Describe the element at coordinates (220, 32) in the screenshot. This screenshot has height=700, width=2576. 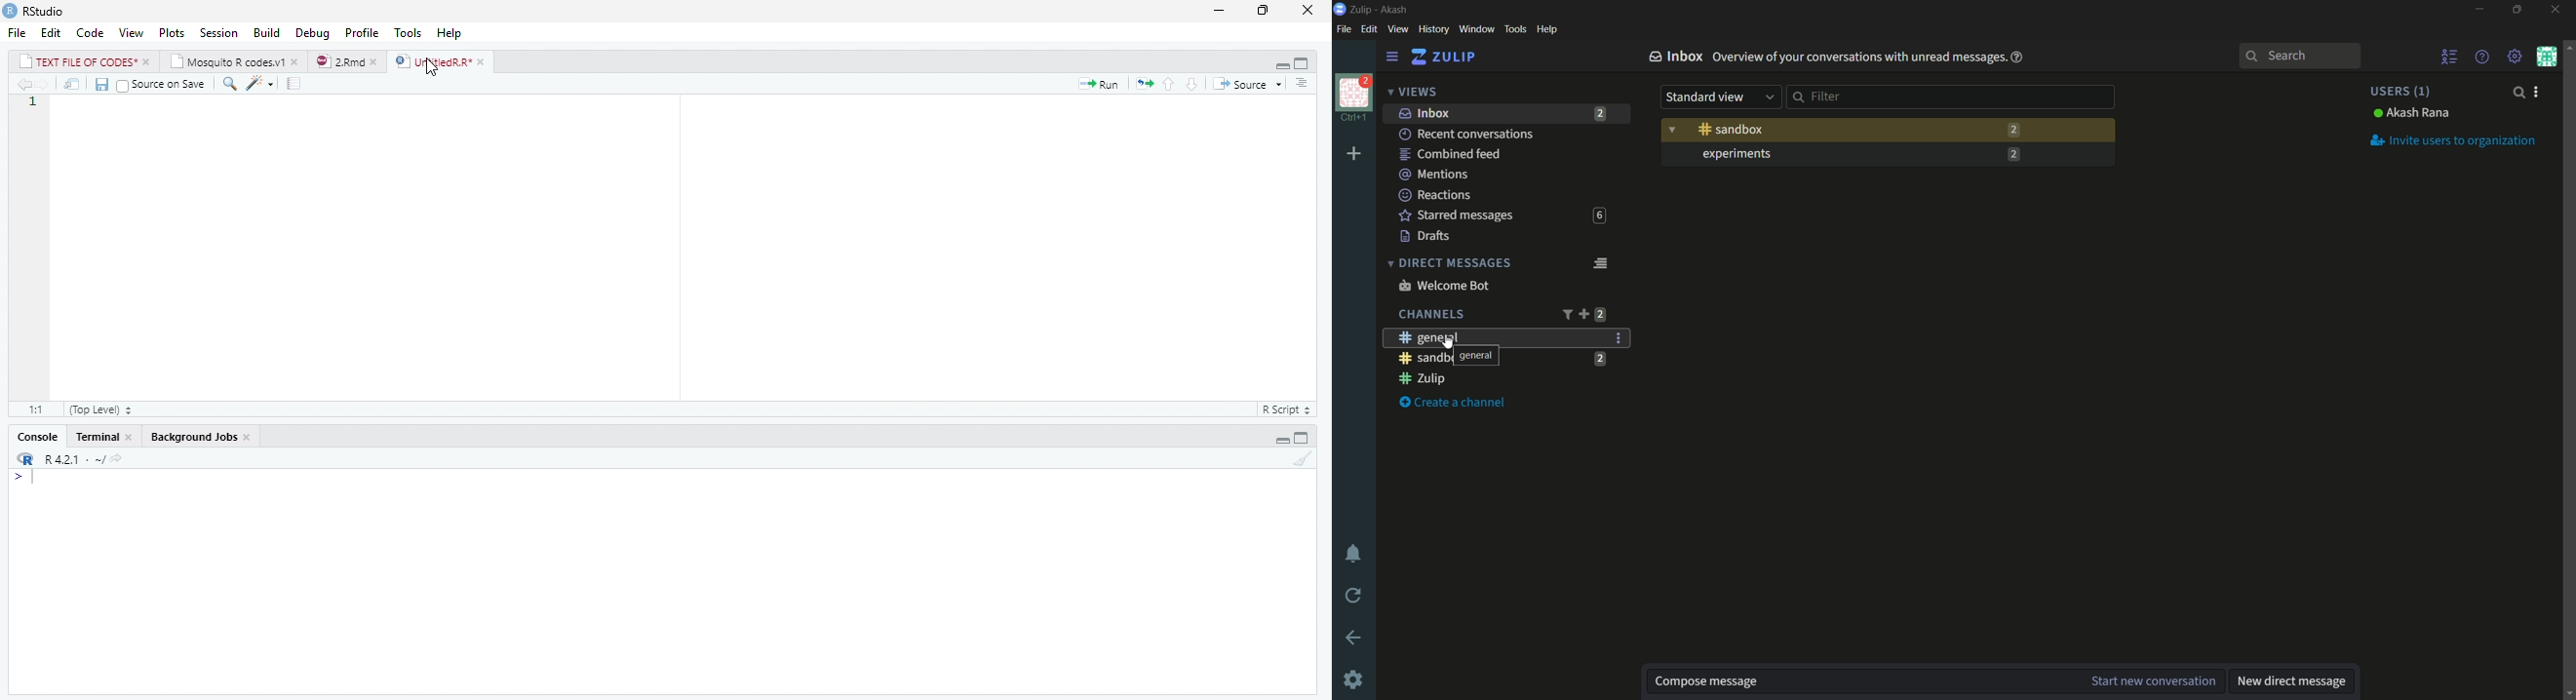
I see `Session` at that location.